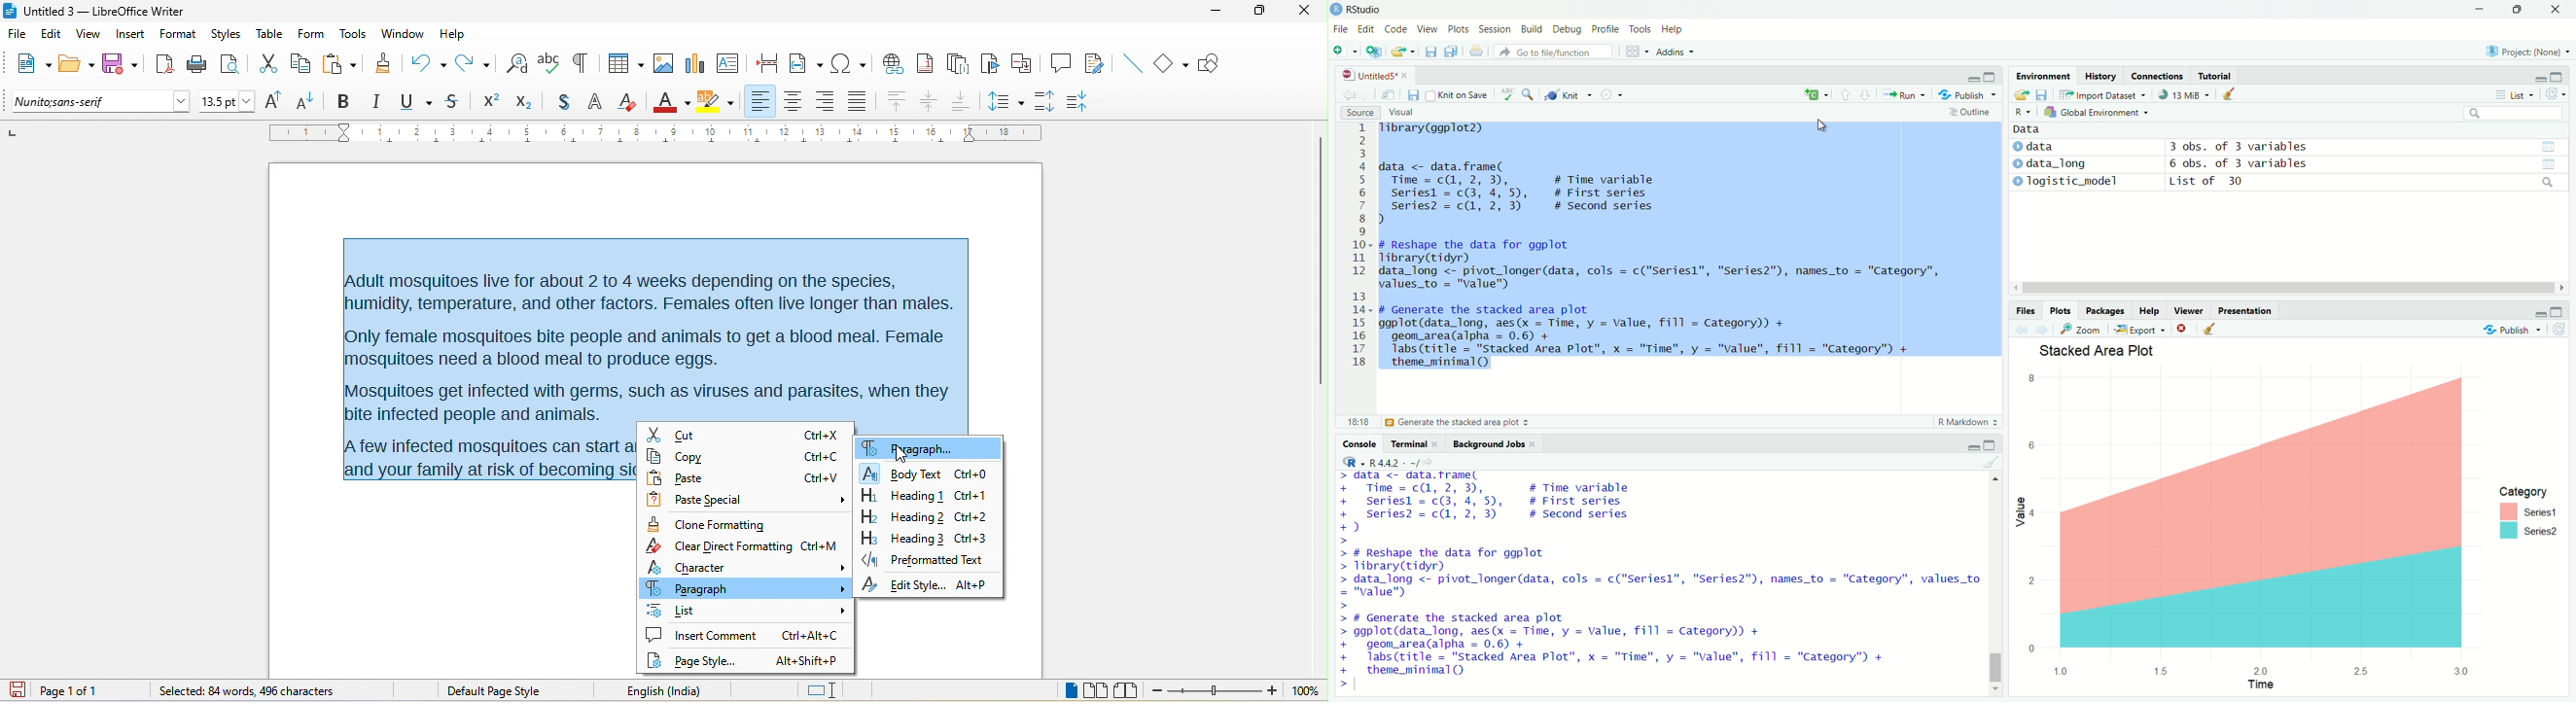 This screenshot has width=2576, height=728. I want to click on Tibrary(ggplot2)
data <- data.frame(
Time = c(1, 2, 3), # Time variable
seriesl = c(3, 4, 5),  # First series| I
series? = c(1, 2, 3) # Second series
)
- # Reshape the data for ggplot
Tibrary(tidyr)
data_long <- pivot_longer(data, cols = c("Seriesl", "Series2"), names_to = "Category",
values_to = "value")
 # Generate the stacked area plot
ggplot(data_long, aes(x = Time, y = Value, fill = Category)) +
geom_area(alpha = 0.6) +
labs (title = "Stacked Area Plot", x = "Time", y = "value", fill = "Category") +
theme_minimal(), so click(1683, 249).